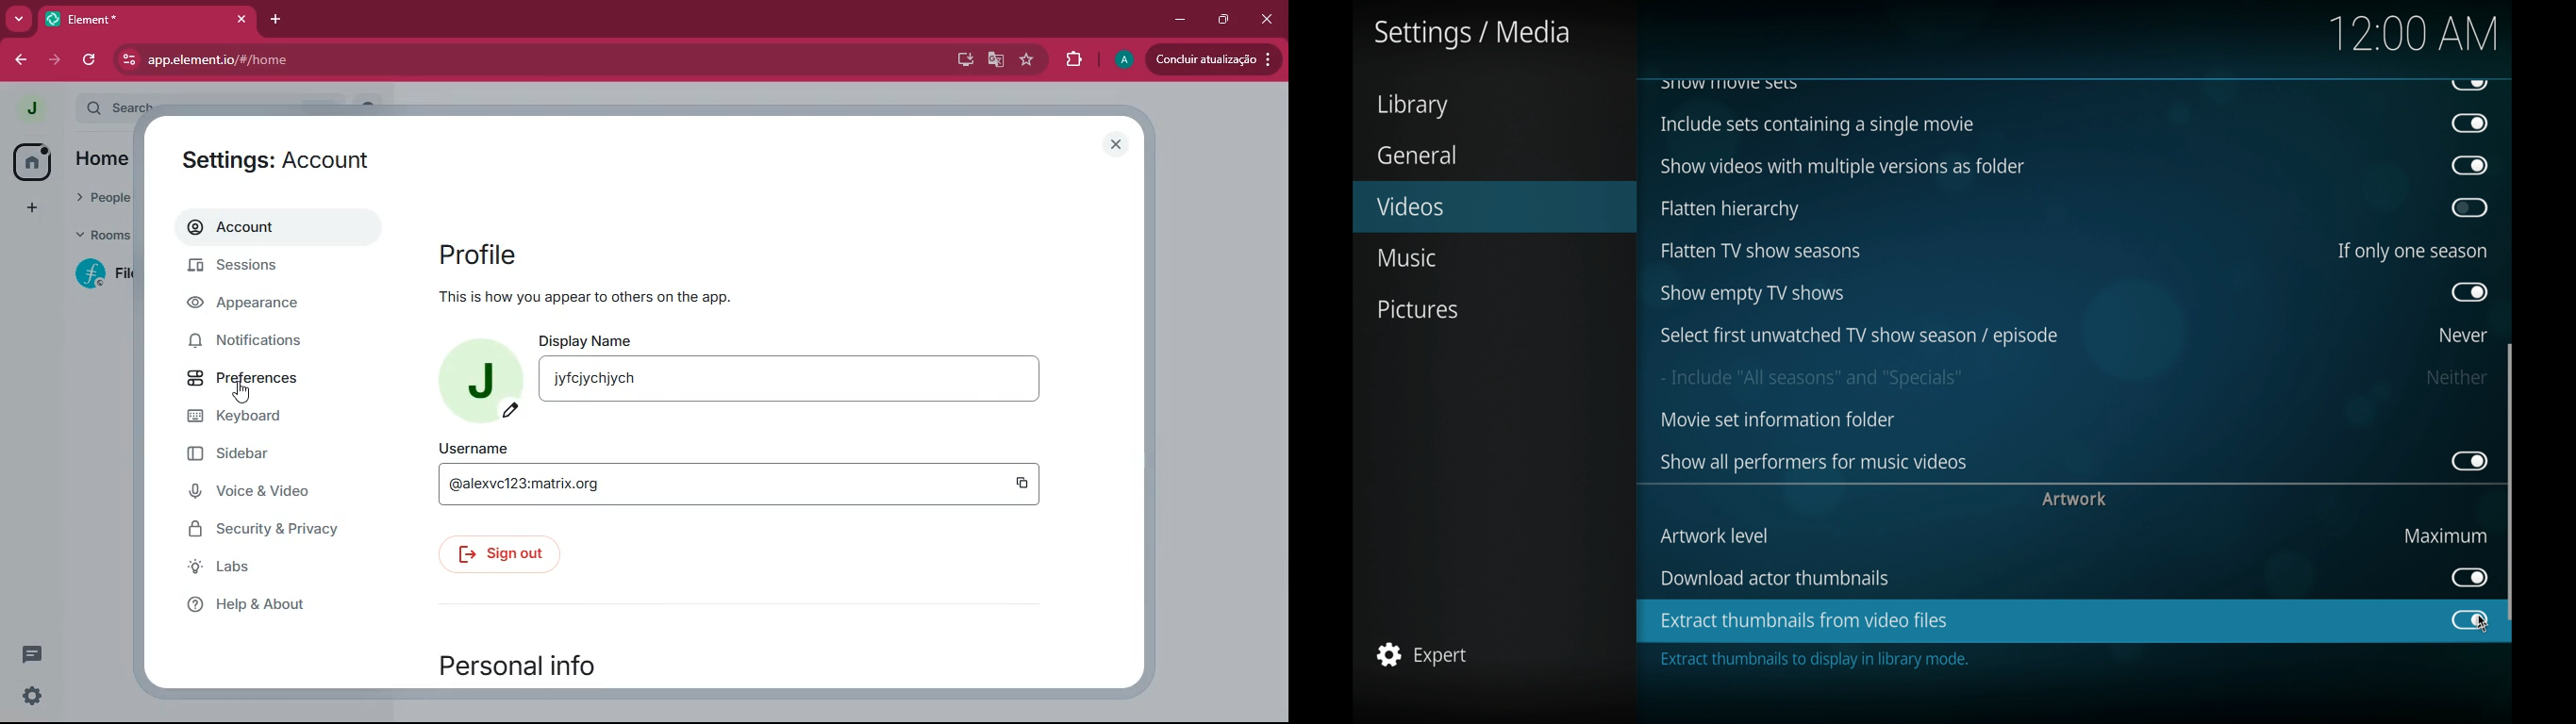 This screenshot has height=728, width=2576. I want to click on show empty tv shows, so click(1754, 295).